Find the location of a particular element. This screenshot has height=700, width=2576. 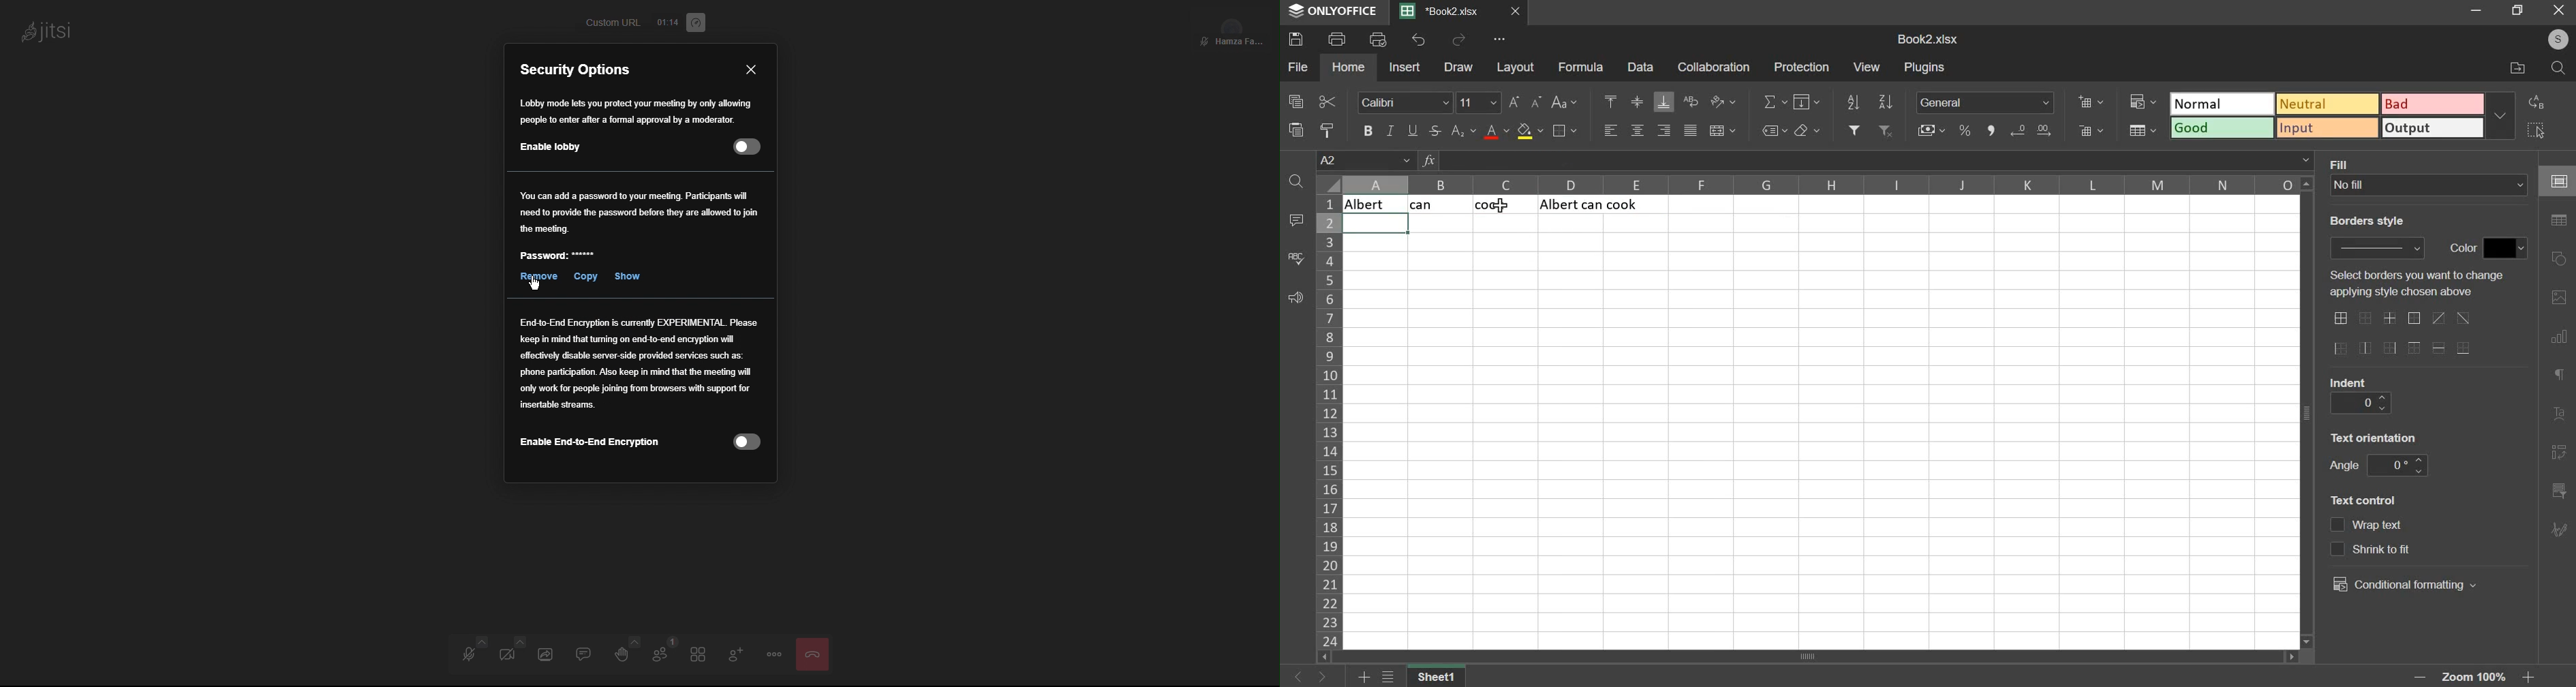

selected cell is located at coordinates (1375, 224).